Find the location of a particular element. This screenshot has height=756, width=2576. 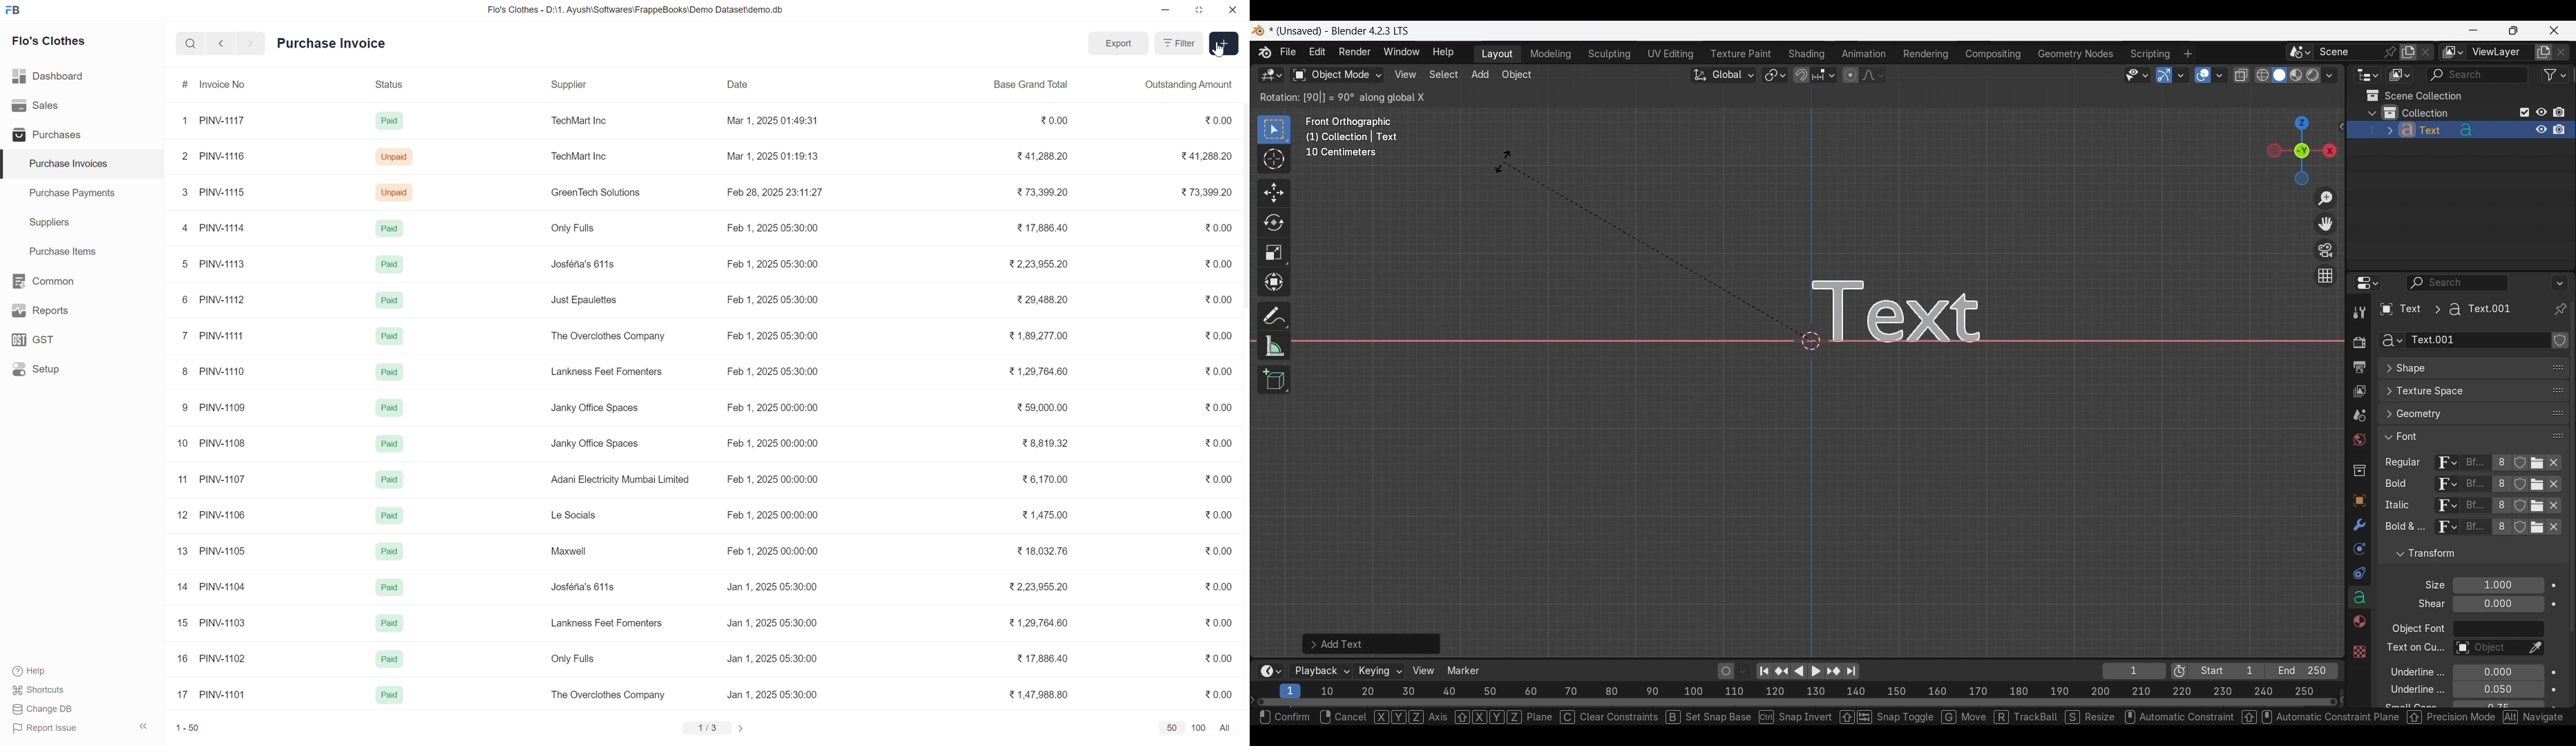

Janky Office Spaces is located at coordinates (596, 408).